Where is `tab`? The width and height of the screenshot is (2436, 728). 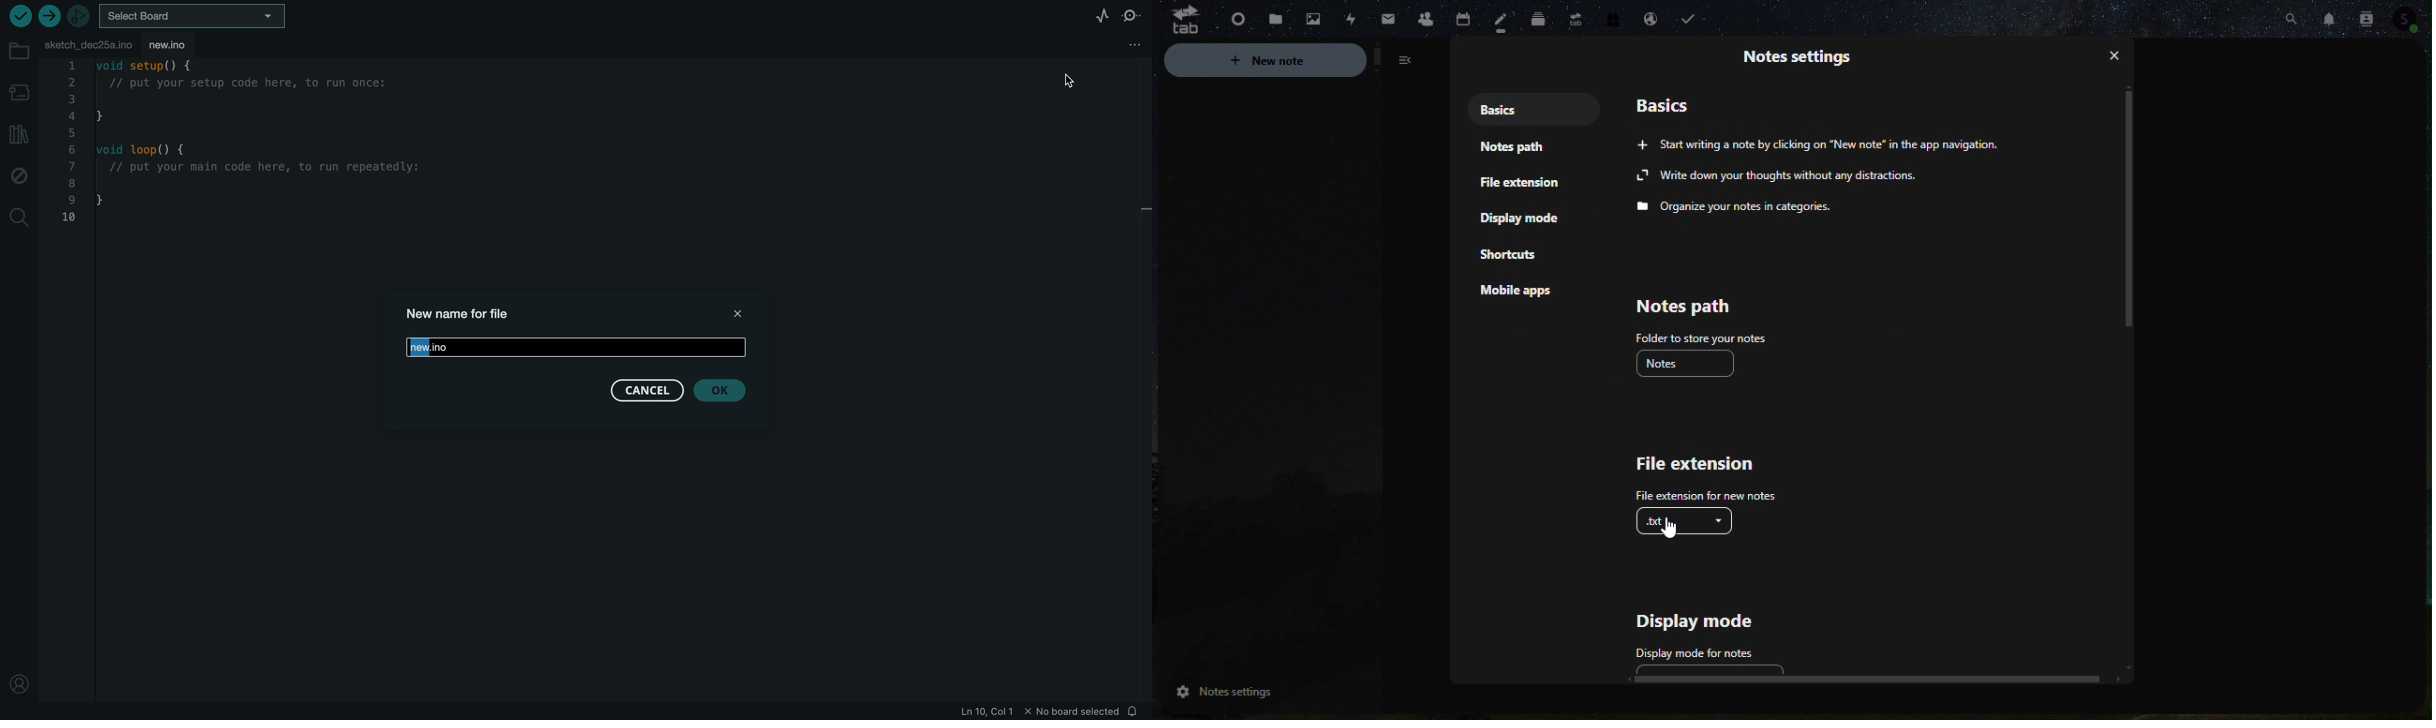
tab is located at coordinates (1178, 20).